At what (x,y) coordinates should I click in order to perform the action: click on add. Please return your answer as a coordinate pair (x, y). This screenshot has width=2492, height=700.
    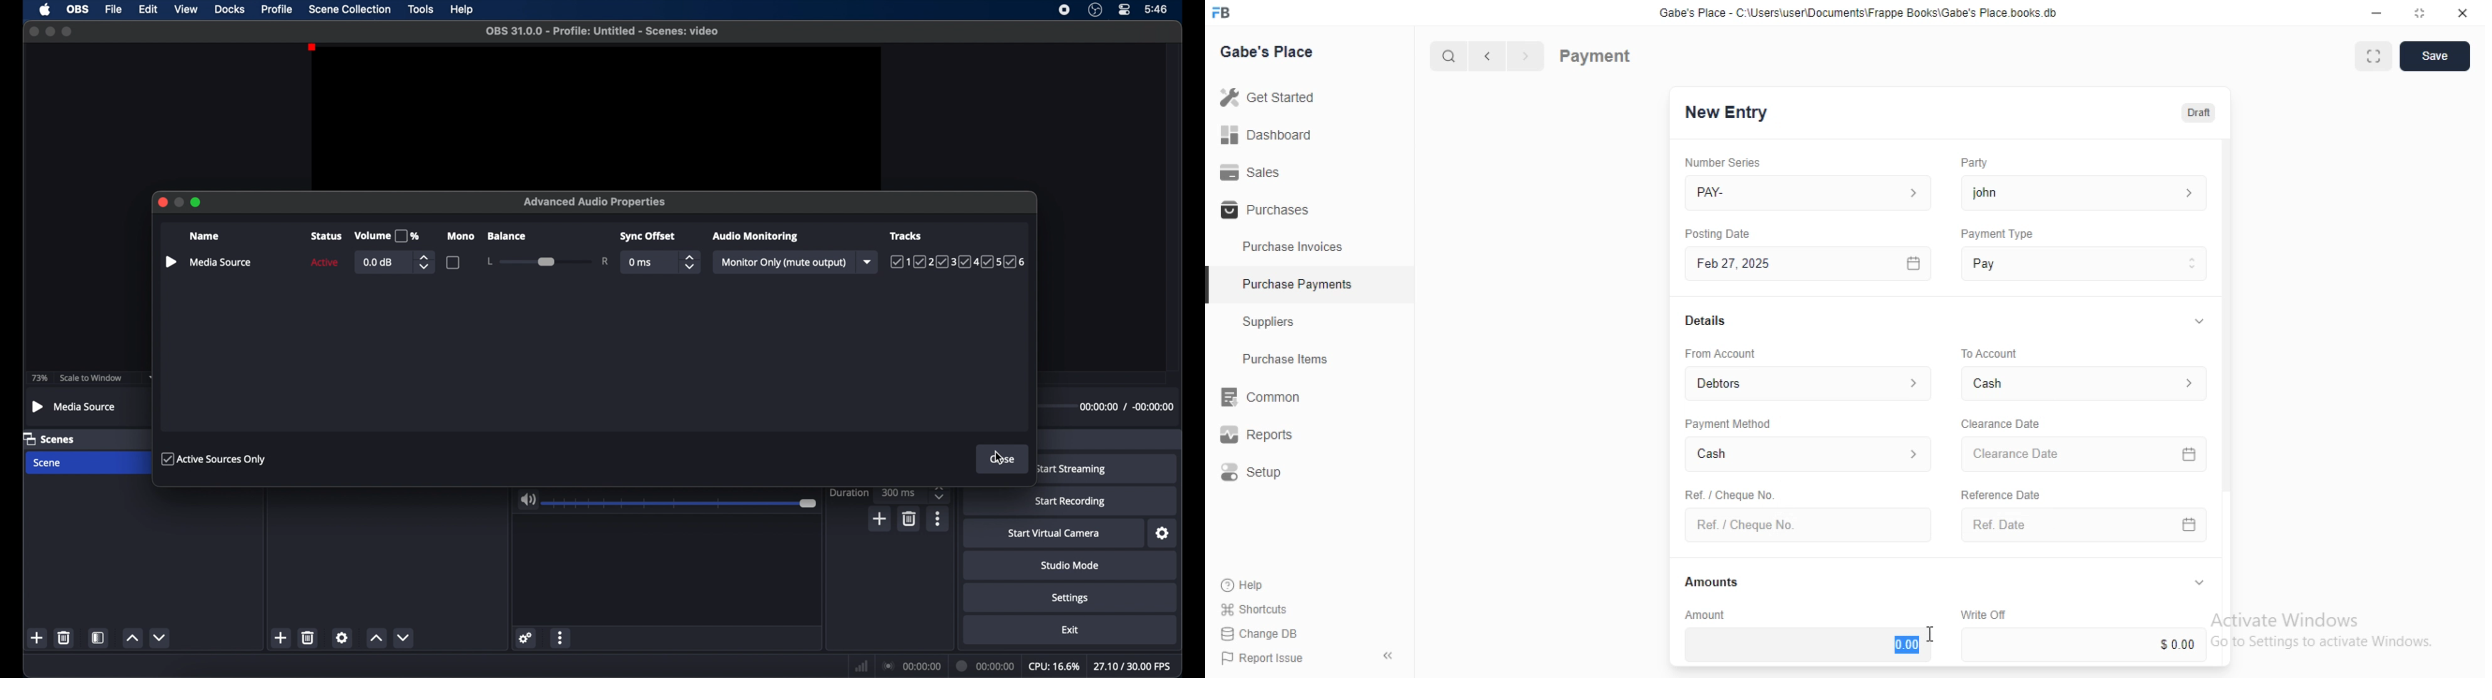
    Looking at the image, I should click on (38, 638).